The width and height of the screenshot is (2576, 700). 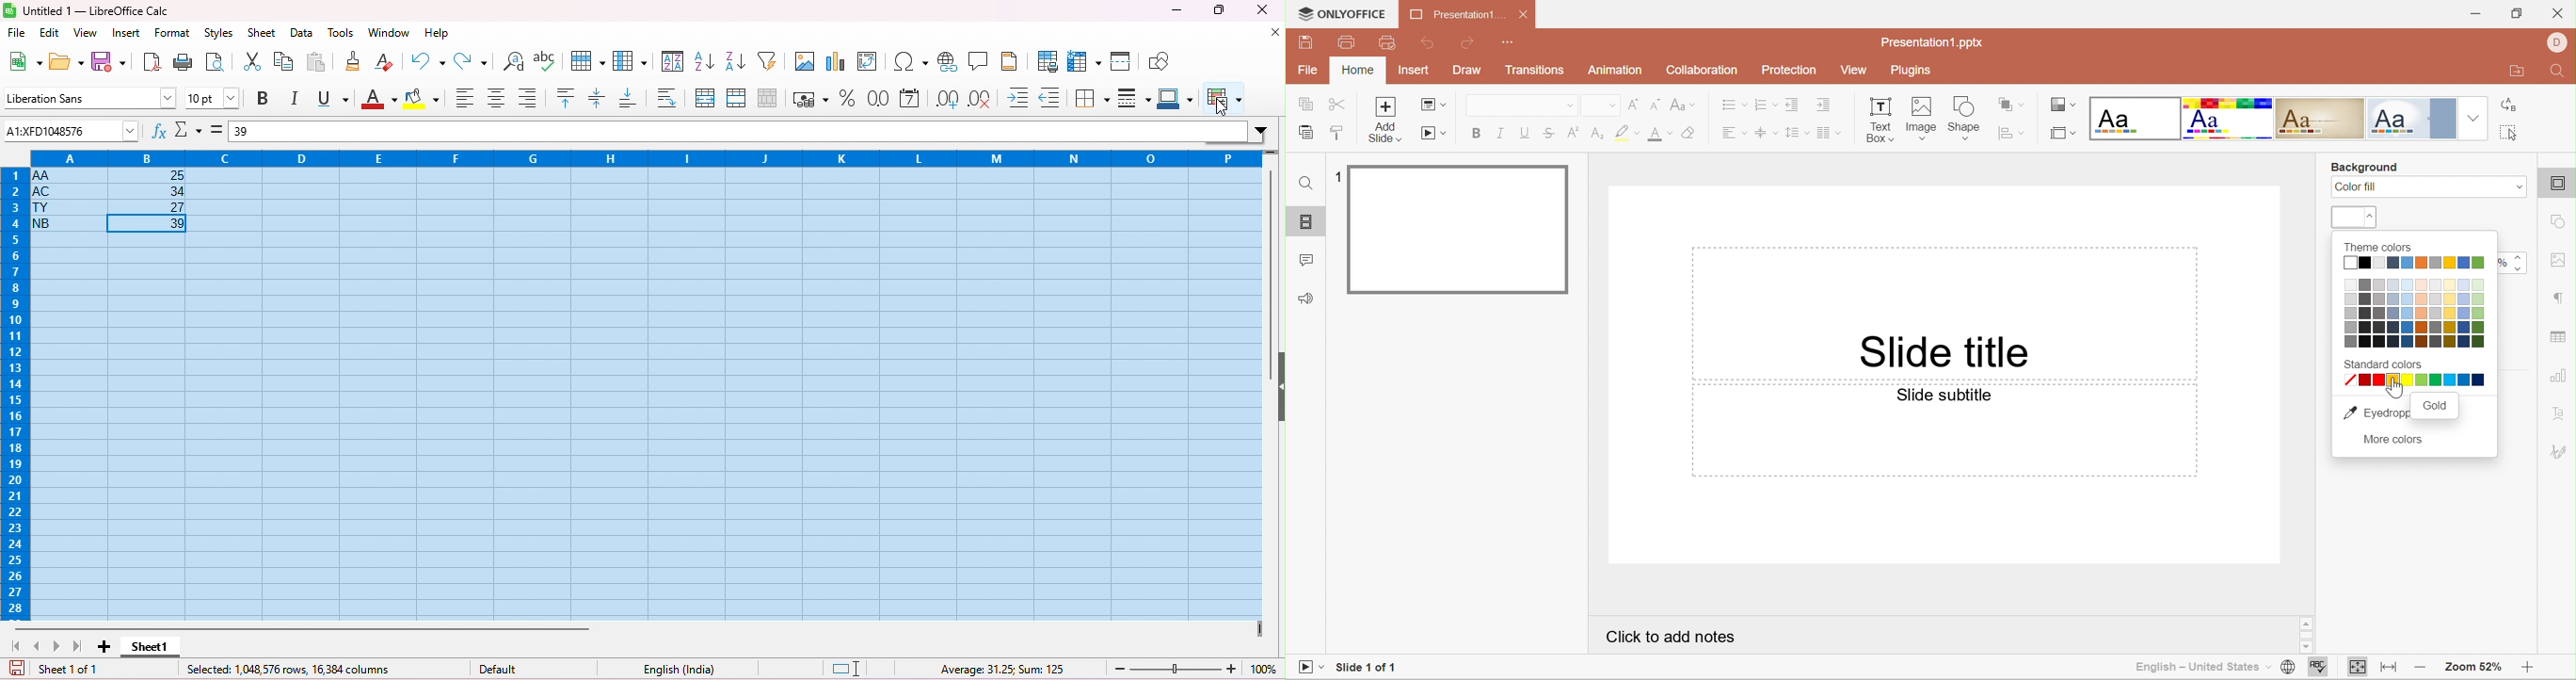 What do you see at coordinates (429, 60) in the screenshot?
I see `undo` at bounding box center [429, 60].